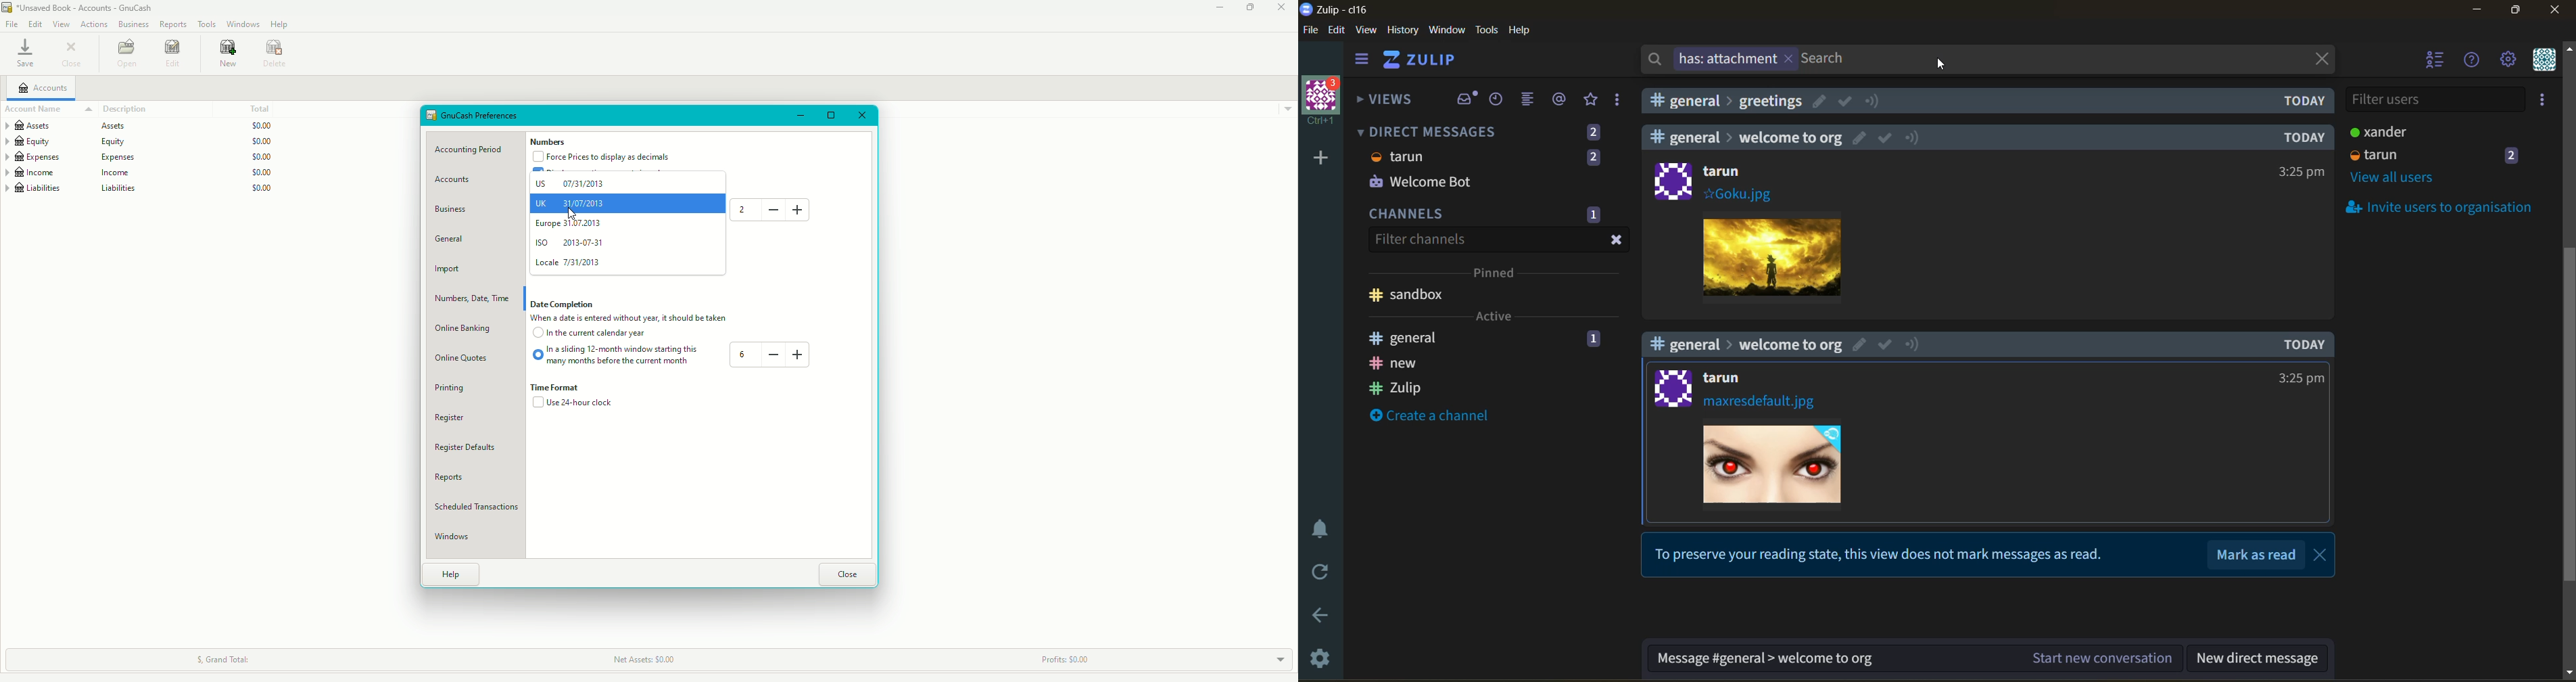  Describe the element at coordinates (1915, 345) in the screenshot. I see `notify` at that location.